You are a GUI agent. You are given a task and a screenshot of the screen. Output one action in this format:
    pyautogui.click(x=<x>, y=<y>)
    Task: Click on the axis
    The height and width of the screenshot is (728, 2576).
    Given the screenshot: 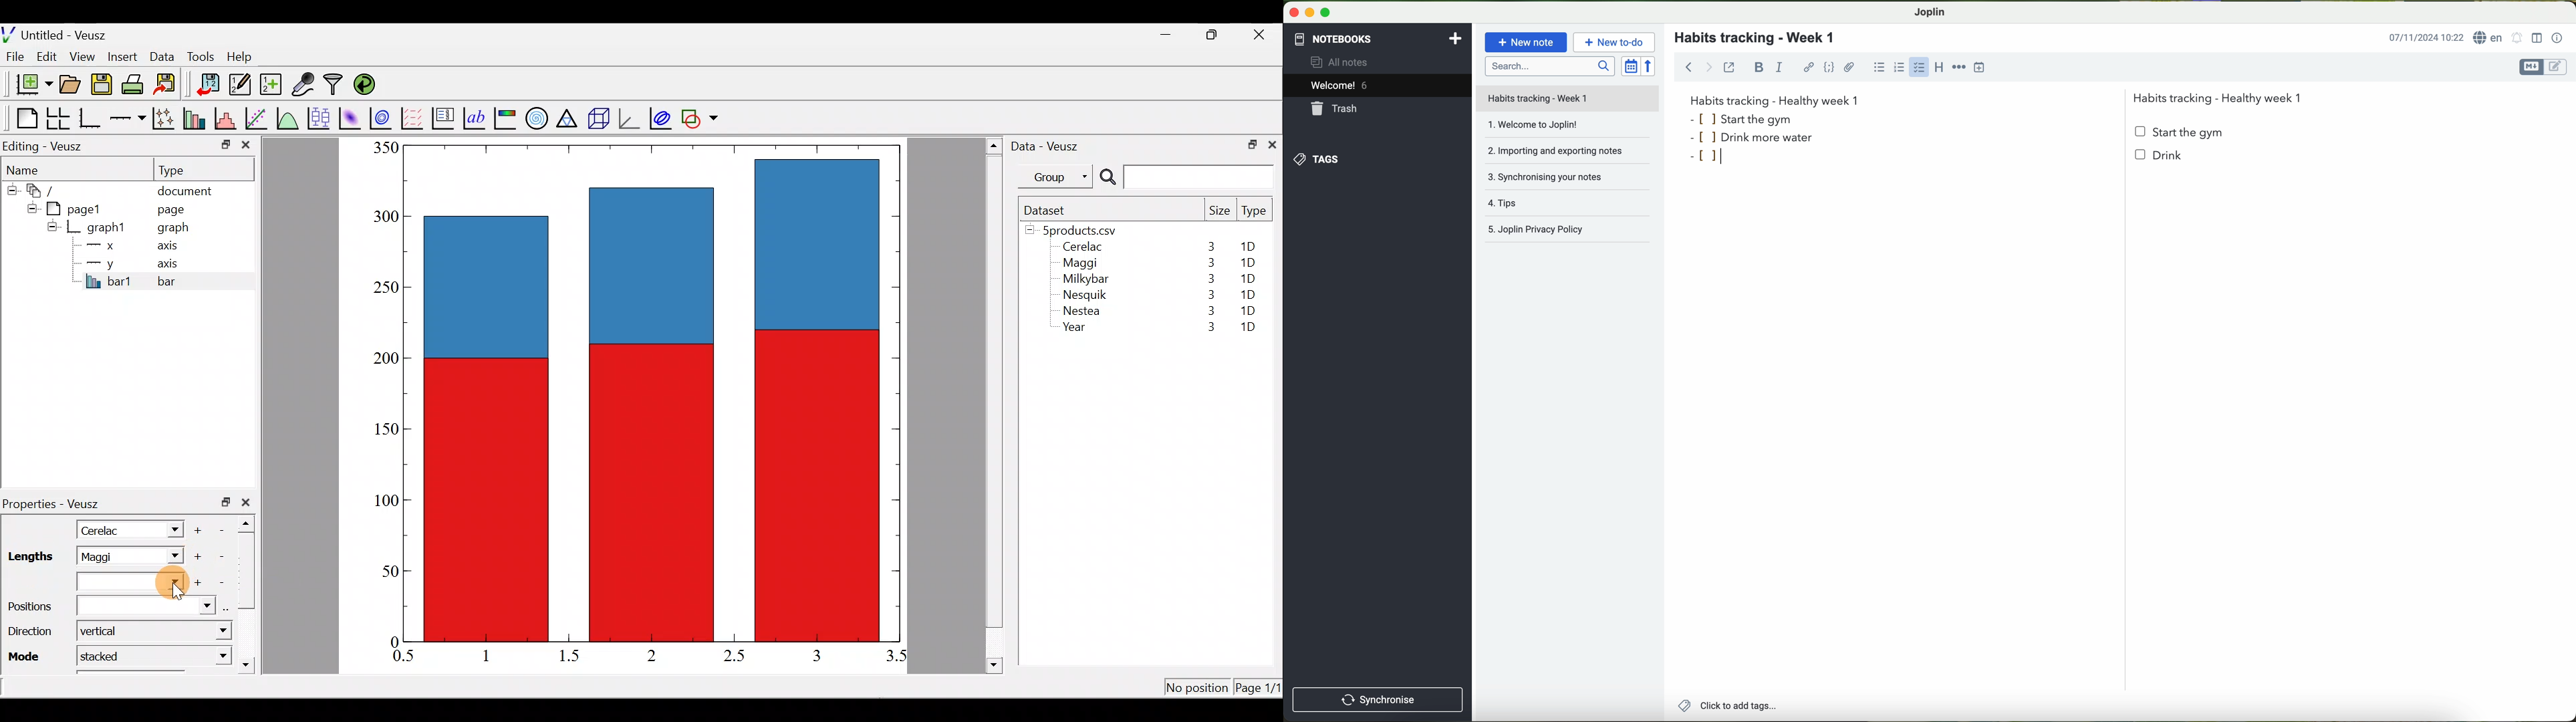 What is the action you would take?
    pyautogui.click(x=174, y=265)
    